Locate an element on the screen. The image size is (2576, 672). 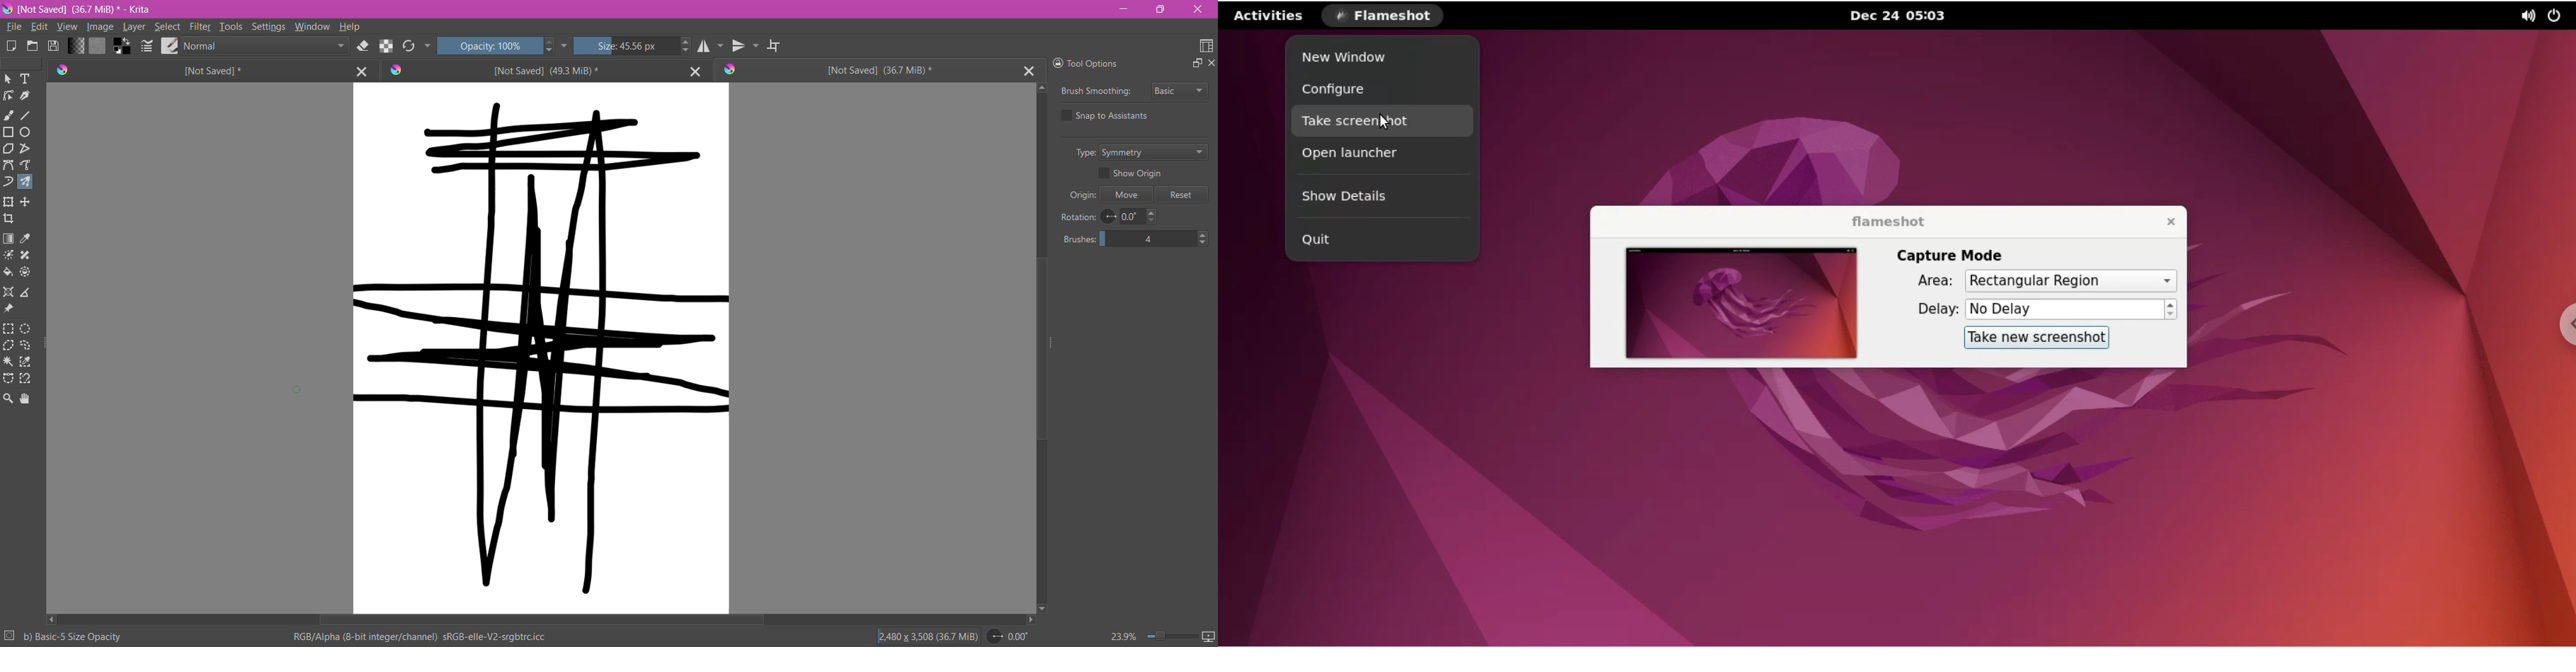
Sample a color from the image or current layer is located at coordinates (29, 239).